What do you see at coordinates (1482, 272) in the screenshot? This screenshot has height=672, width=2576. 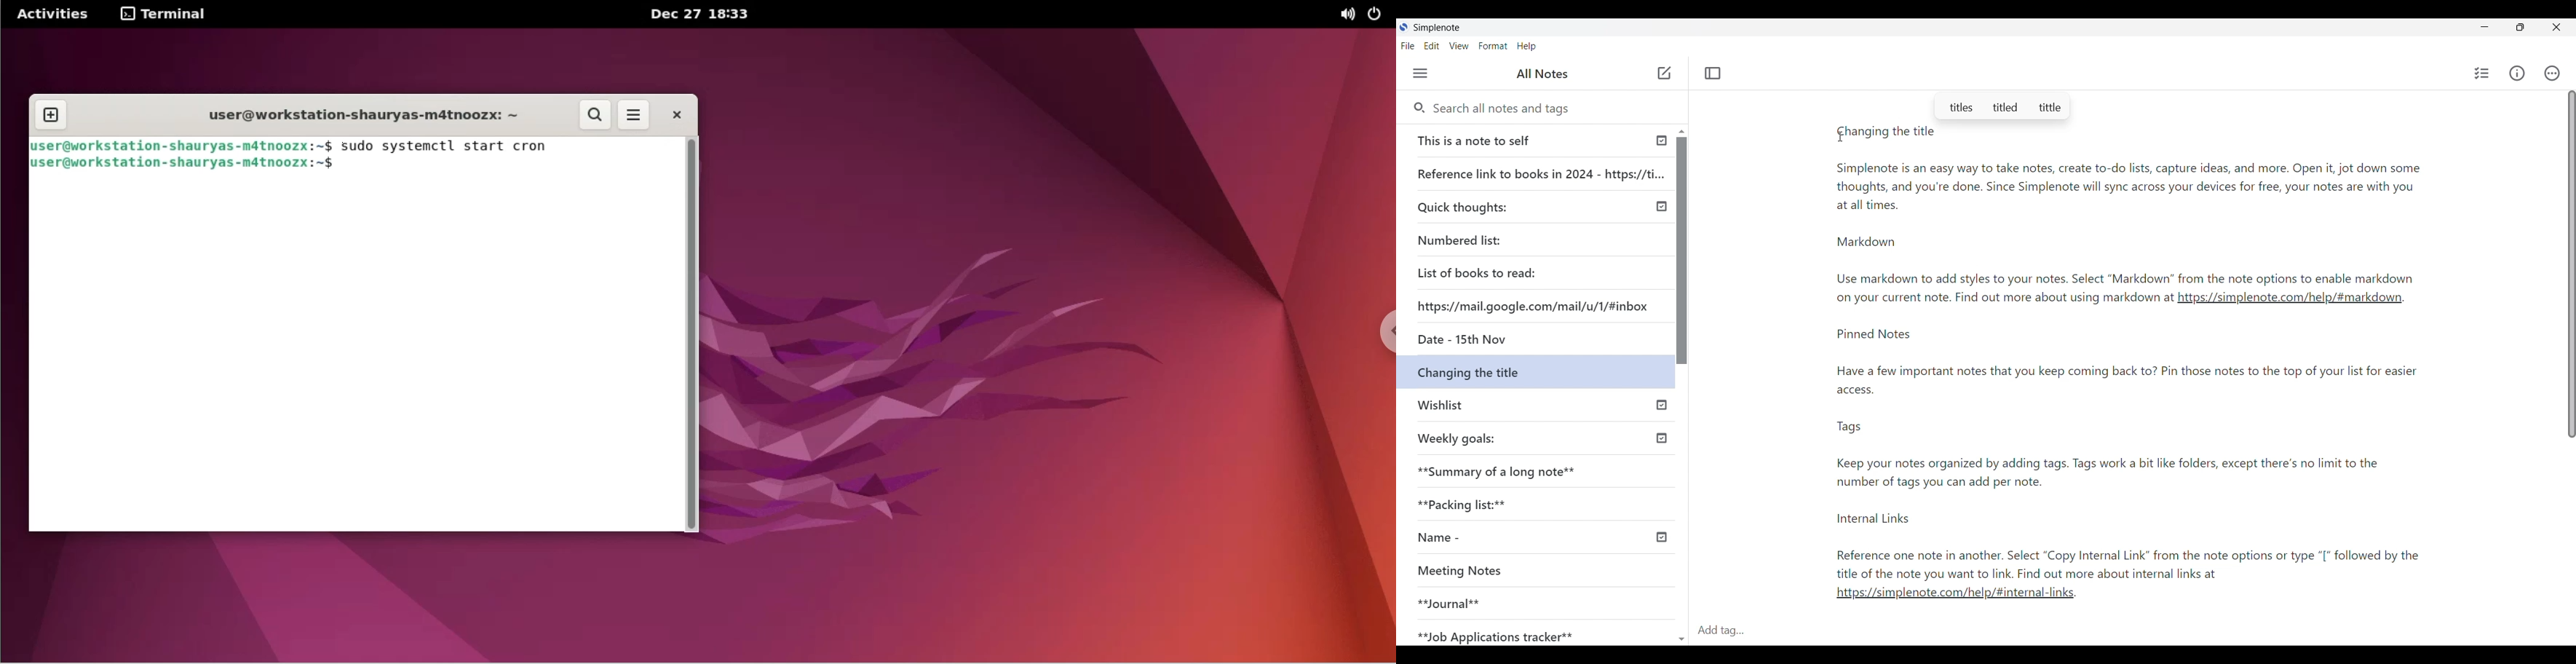 I see `Listen of books to read` at bounding box center [1482, 272].